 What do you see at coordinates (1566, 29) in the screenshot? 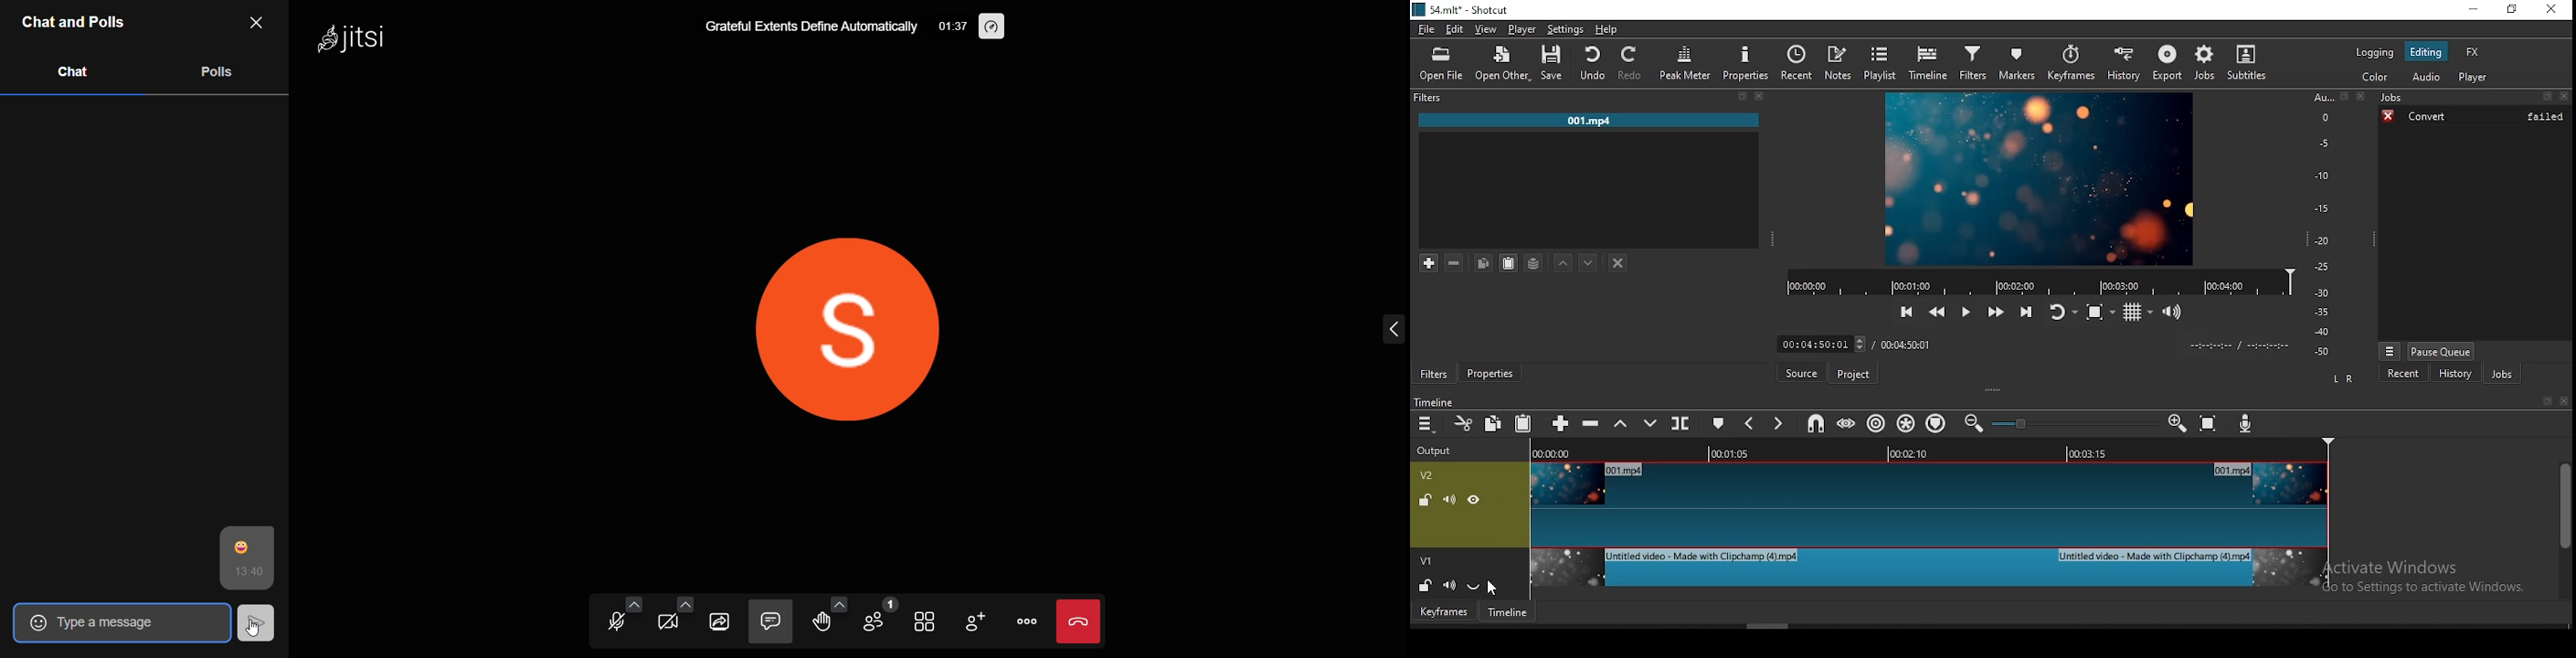
I see `settings` at bounding box center [1566, 29].